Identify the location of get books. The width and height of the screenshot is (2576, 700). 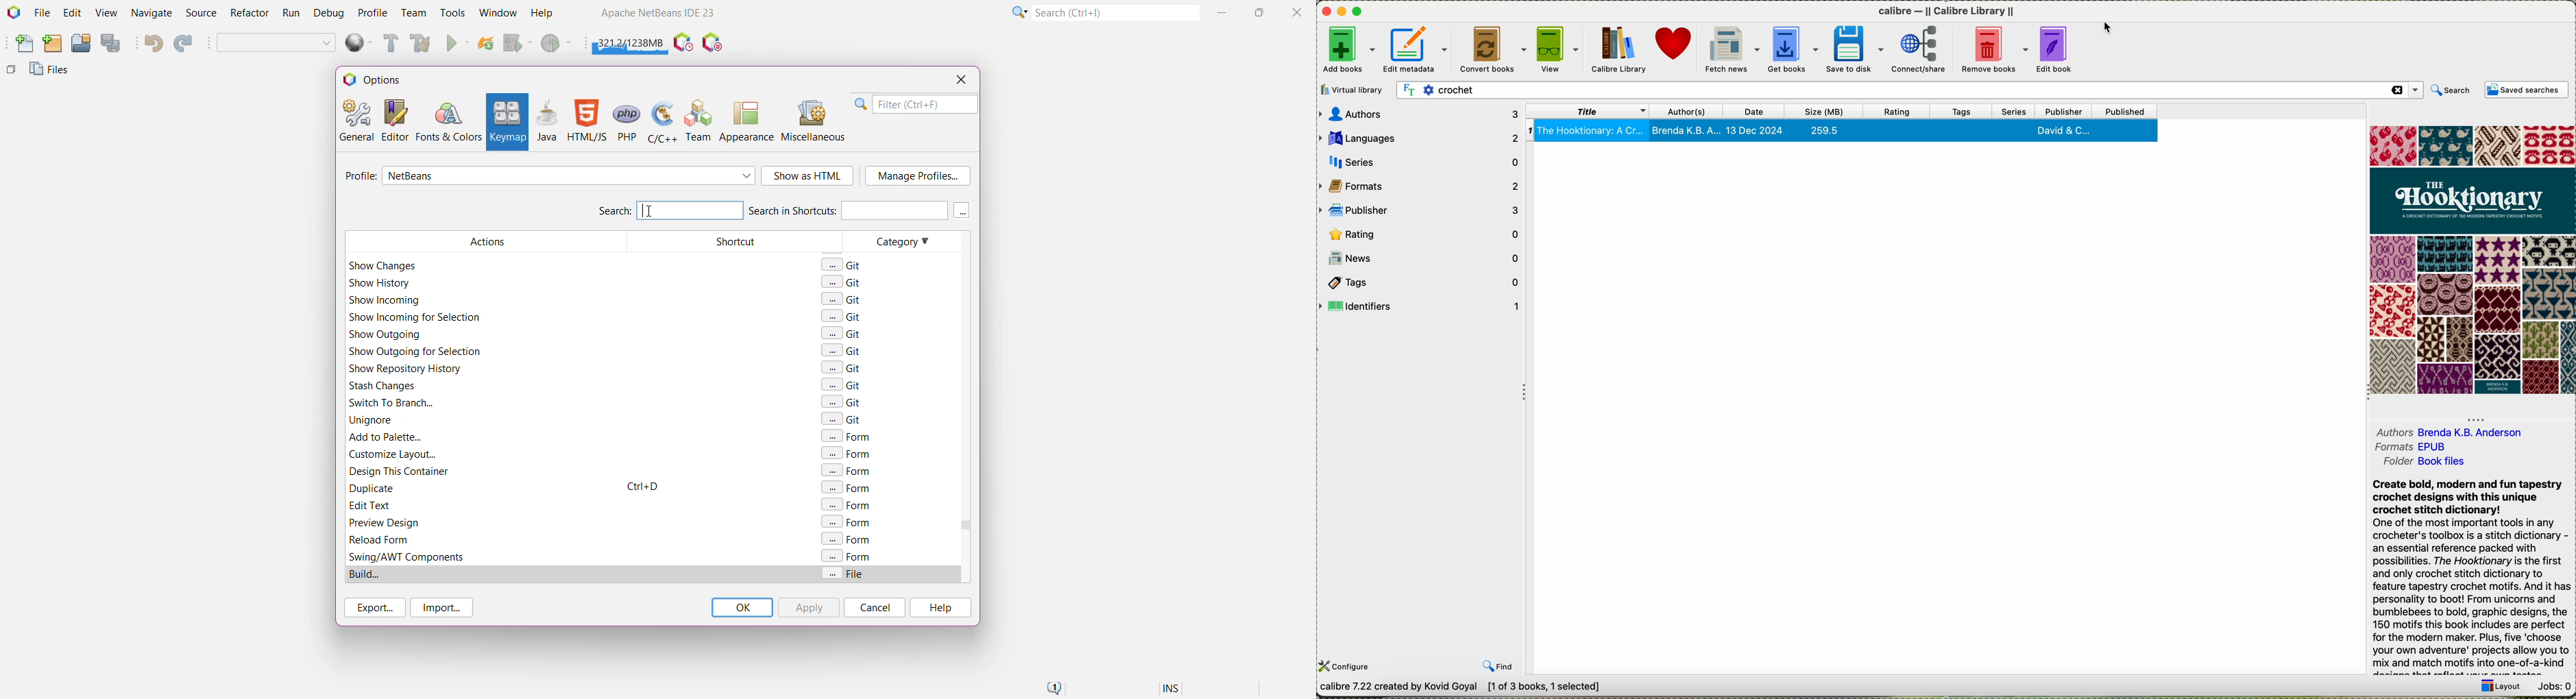
(1793, 48).